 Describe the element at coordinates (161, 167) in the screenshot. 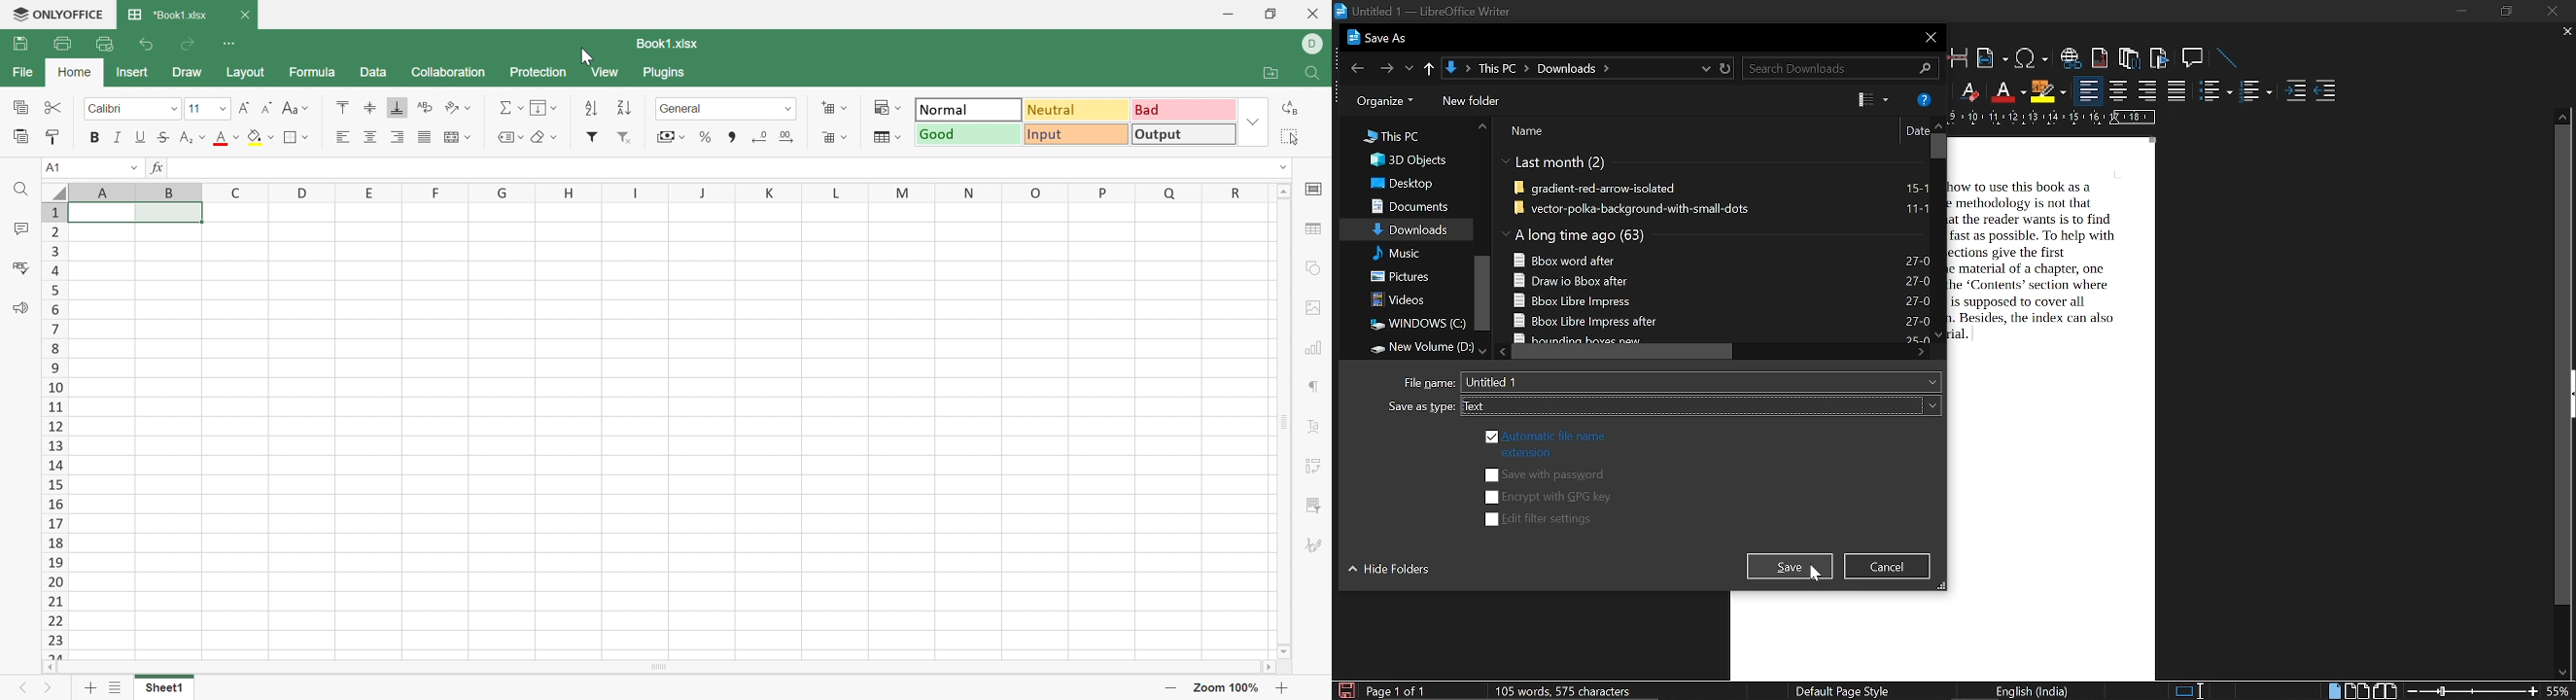

I see `fx` at that location.